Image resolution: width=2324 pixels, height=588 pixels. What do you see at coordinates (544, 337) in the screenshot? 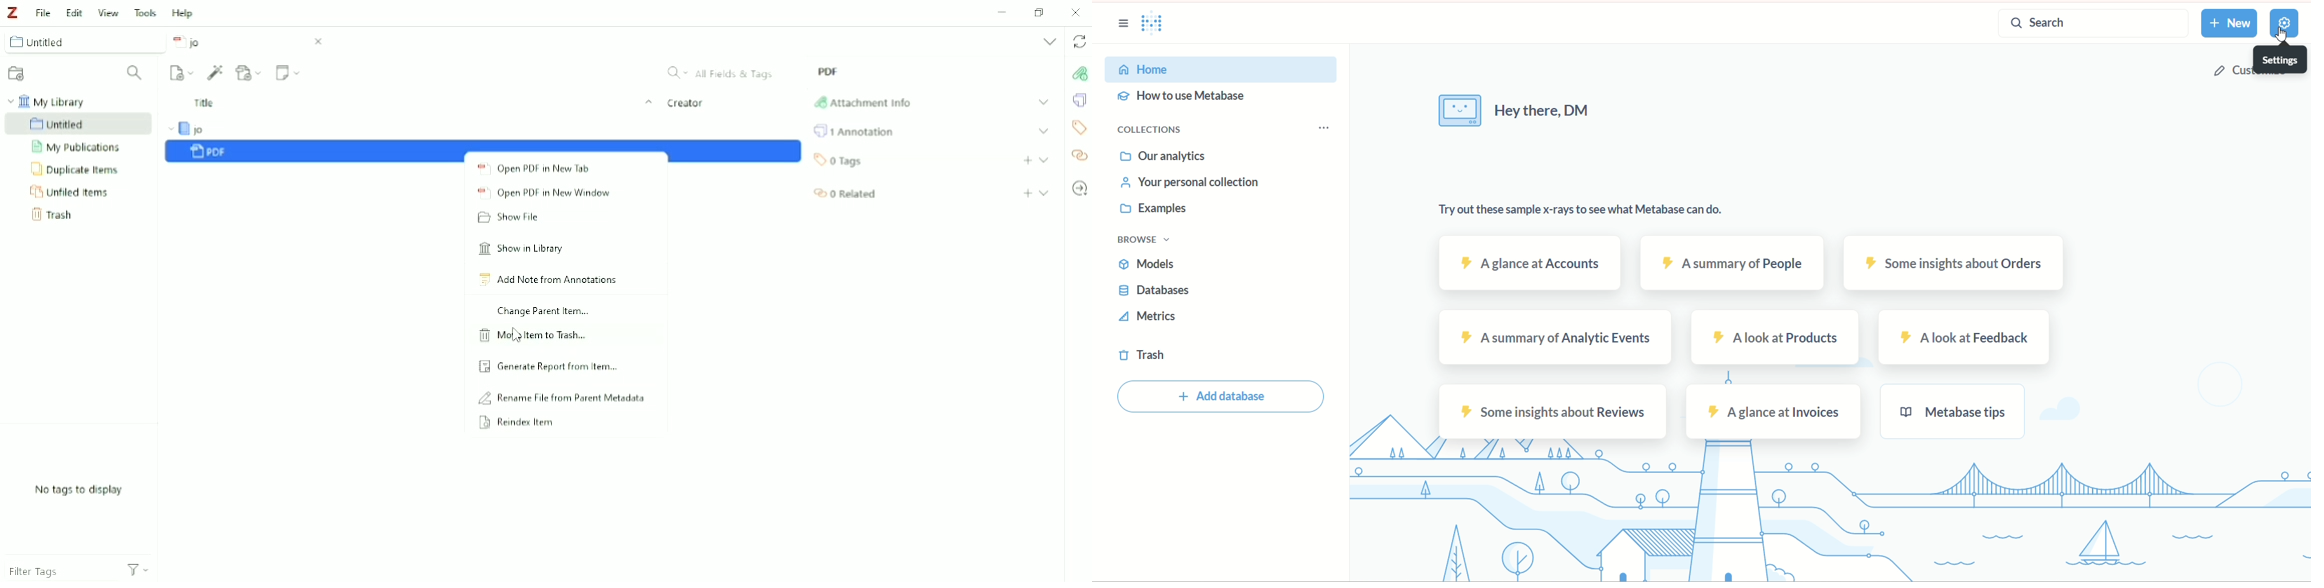
I see `Move Item to Trash` at bounding box center [544, 337].